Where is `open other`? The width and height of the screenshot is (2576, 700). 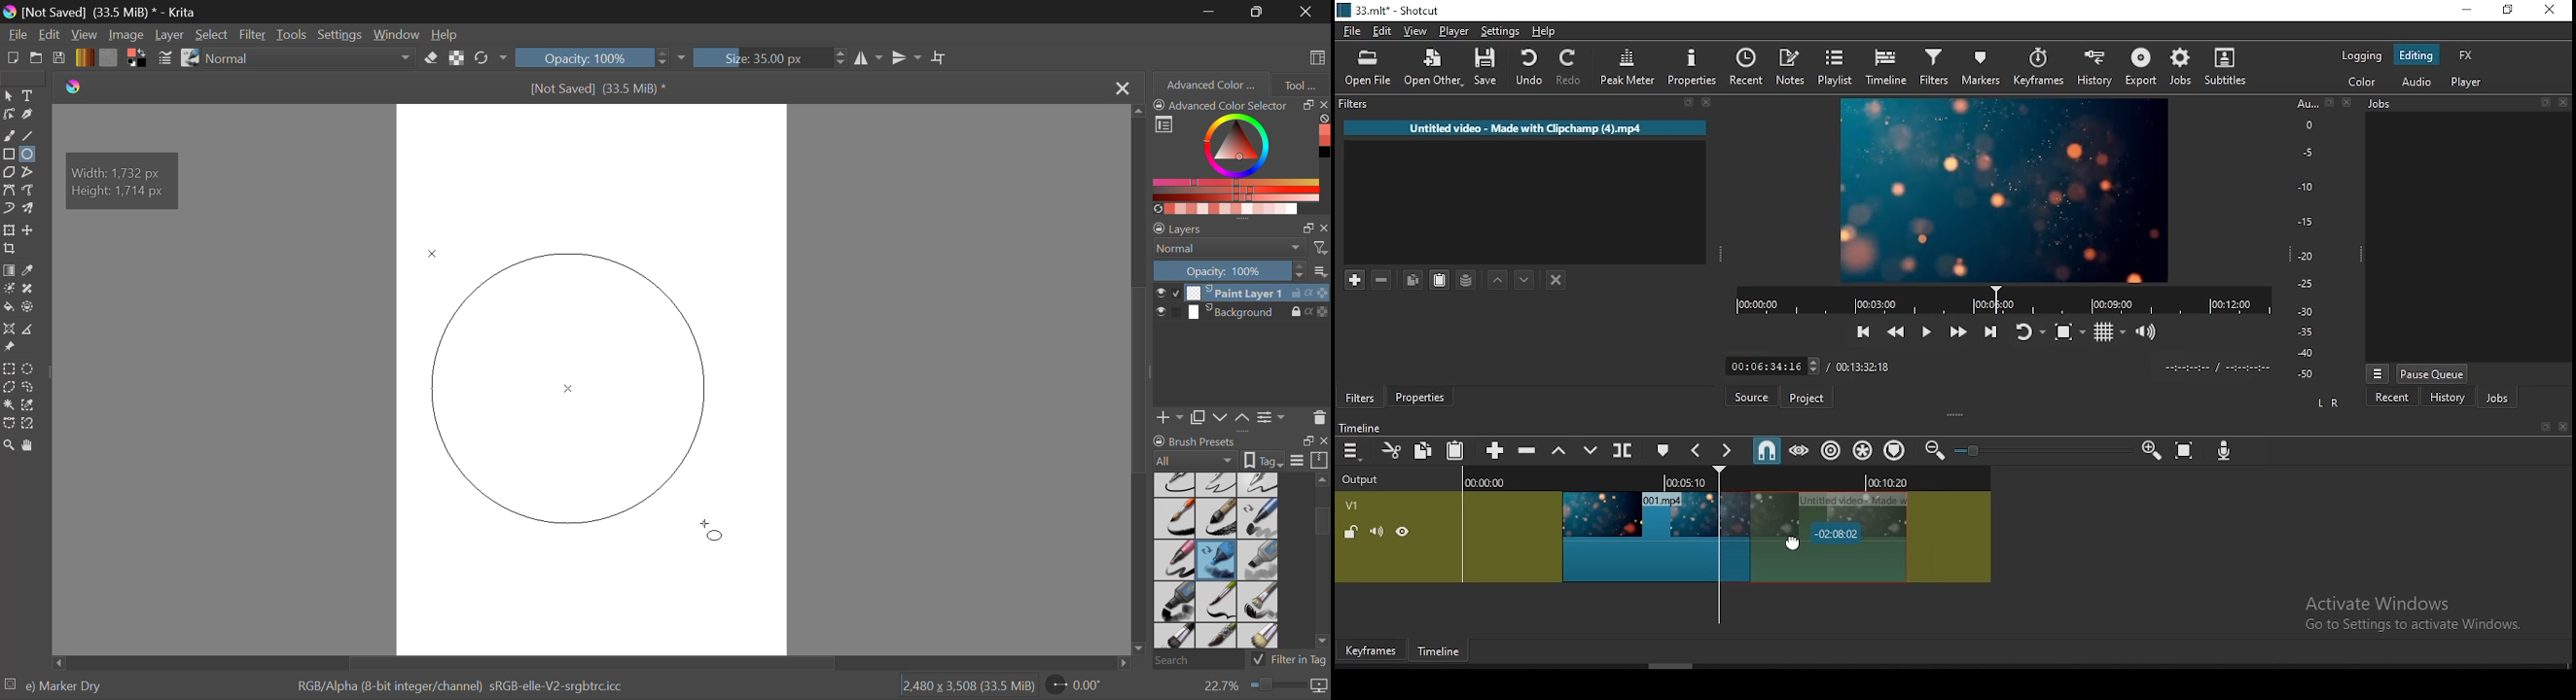 open other is located at coordinates (1435, 72).